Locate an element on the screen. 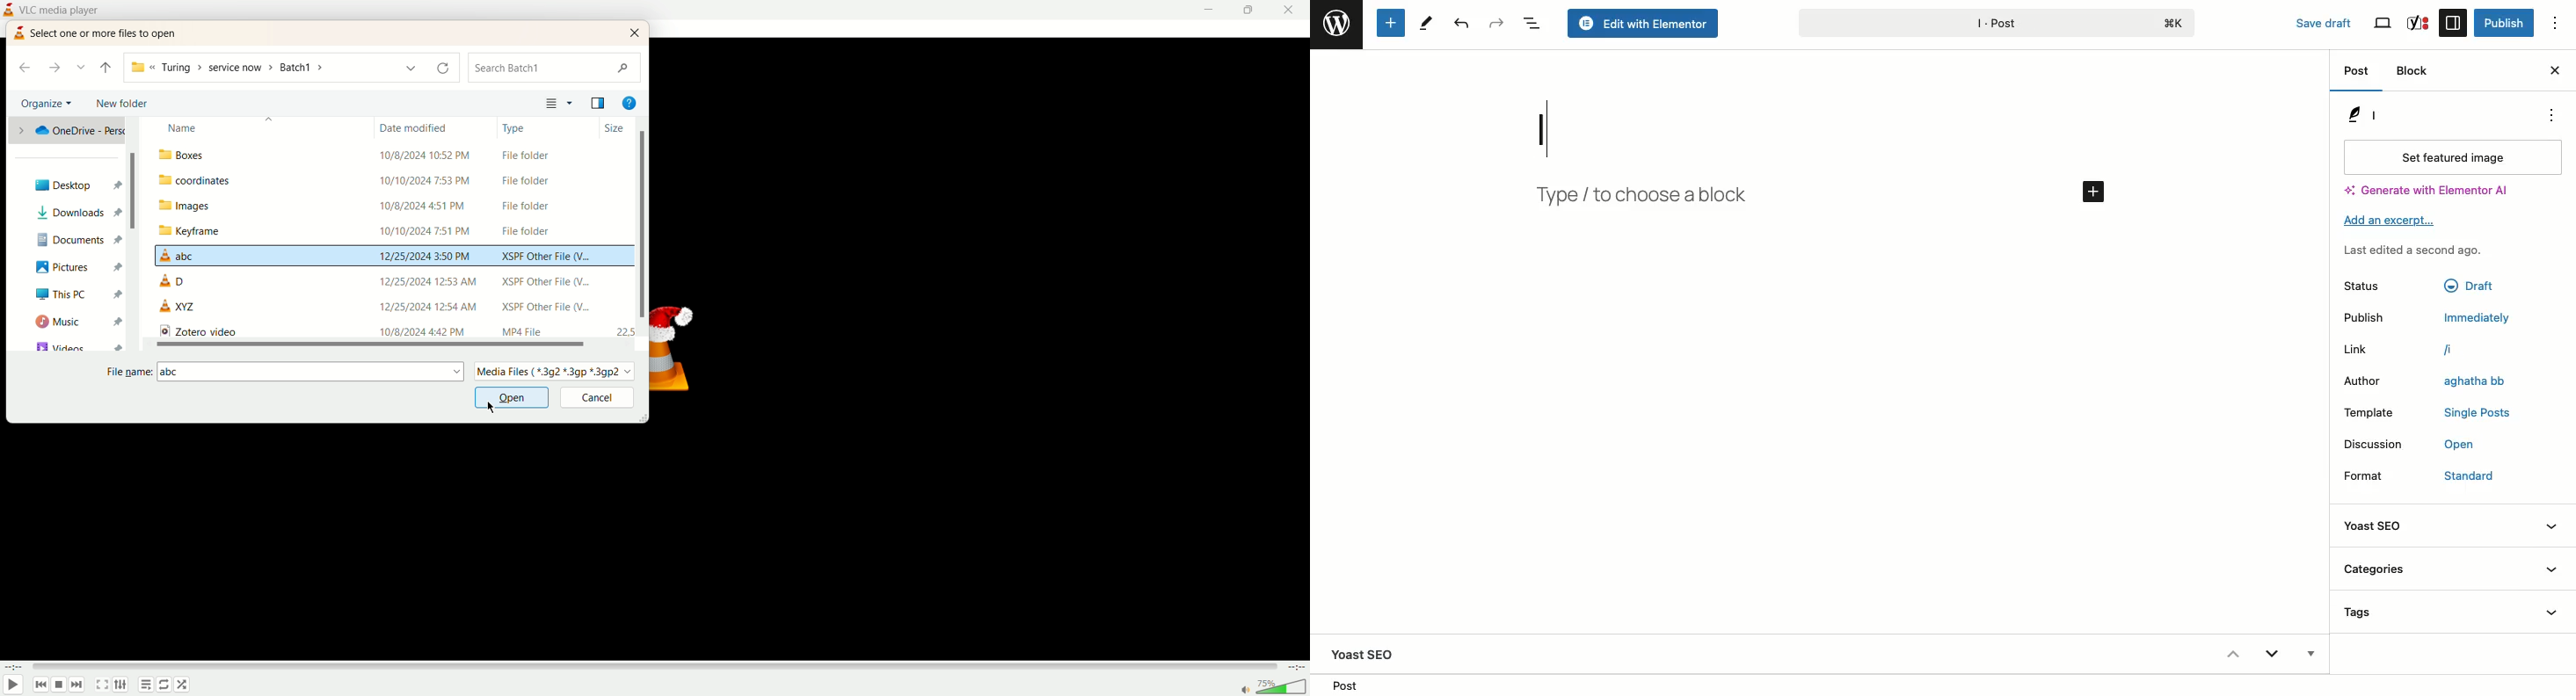 Image resolution: width=2576 pixels, height=700 pixels. Status is located at coordinates (2361, 286).